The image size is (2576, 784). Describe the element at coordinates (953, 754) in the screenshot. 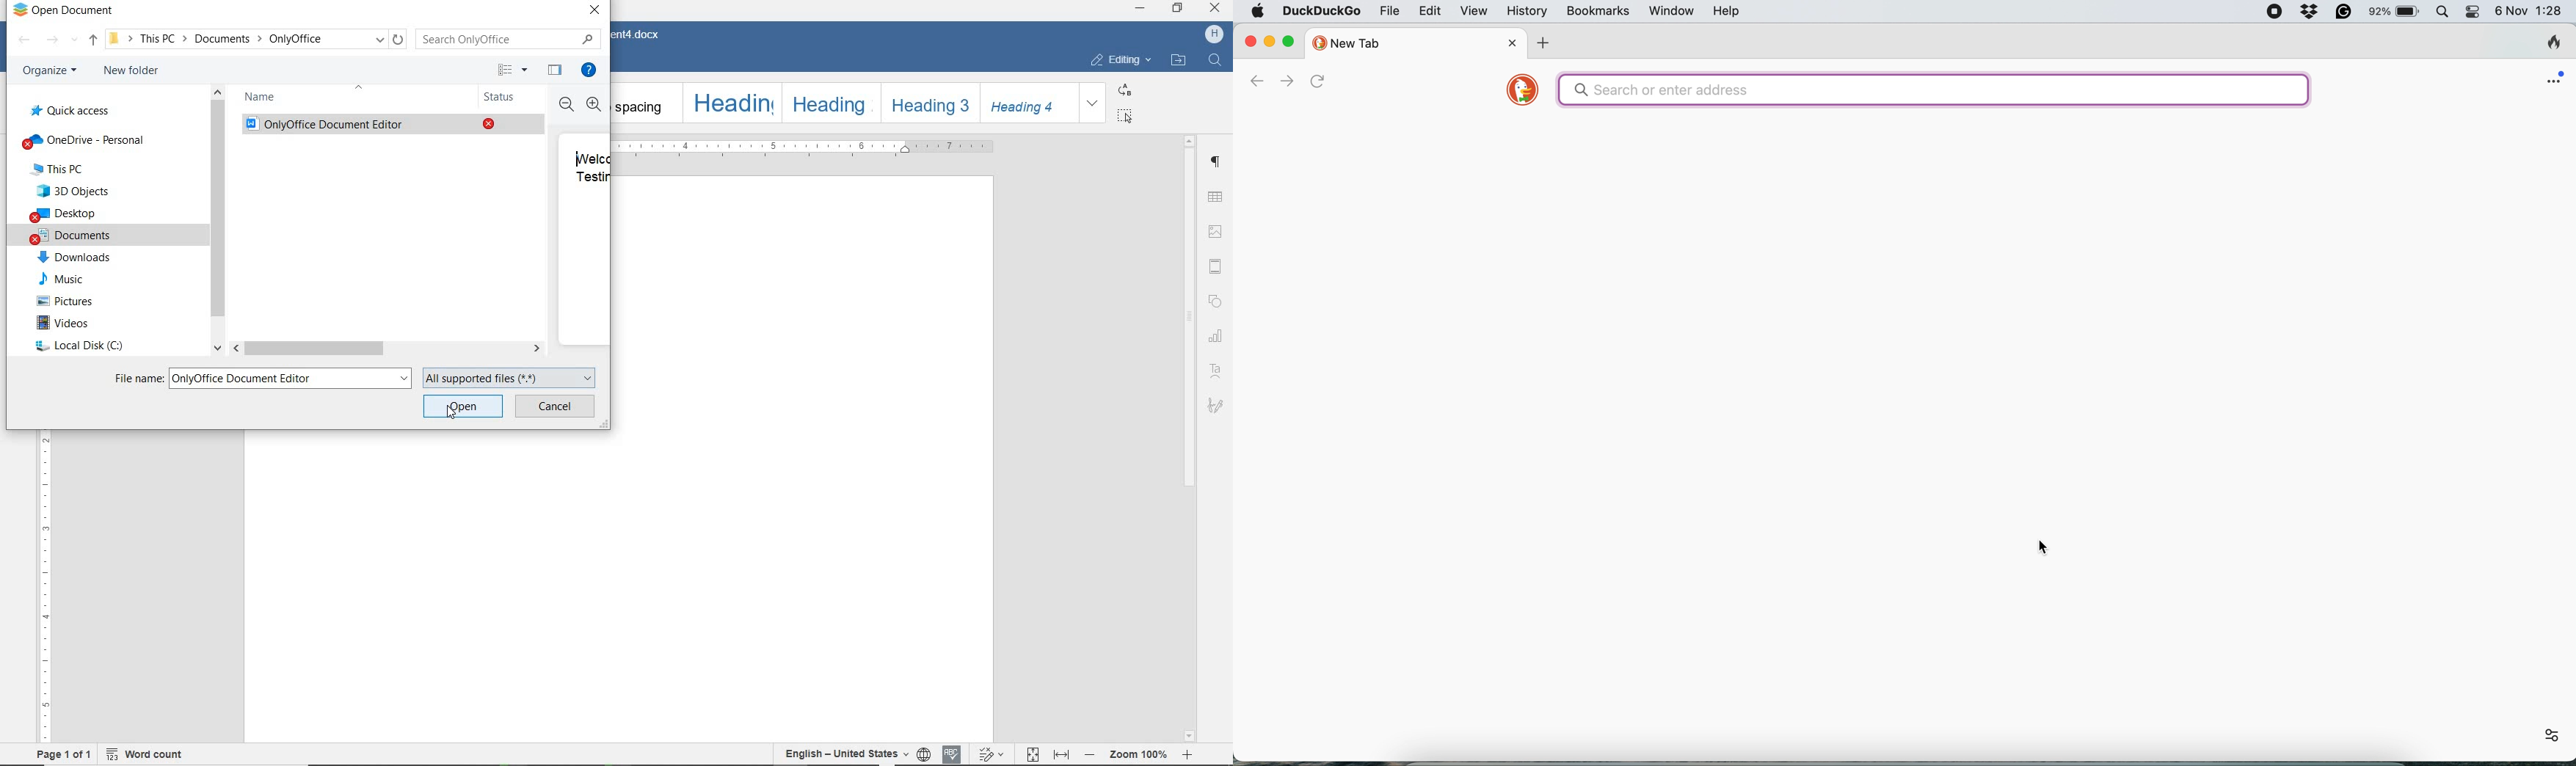

I see `spell checking` at that location.